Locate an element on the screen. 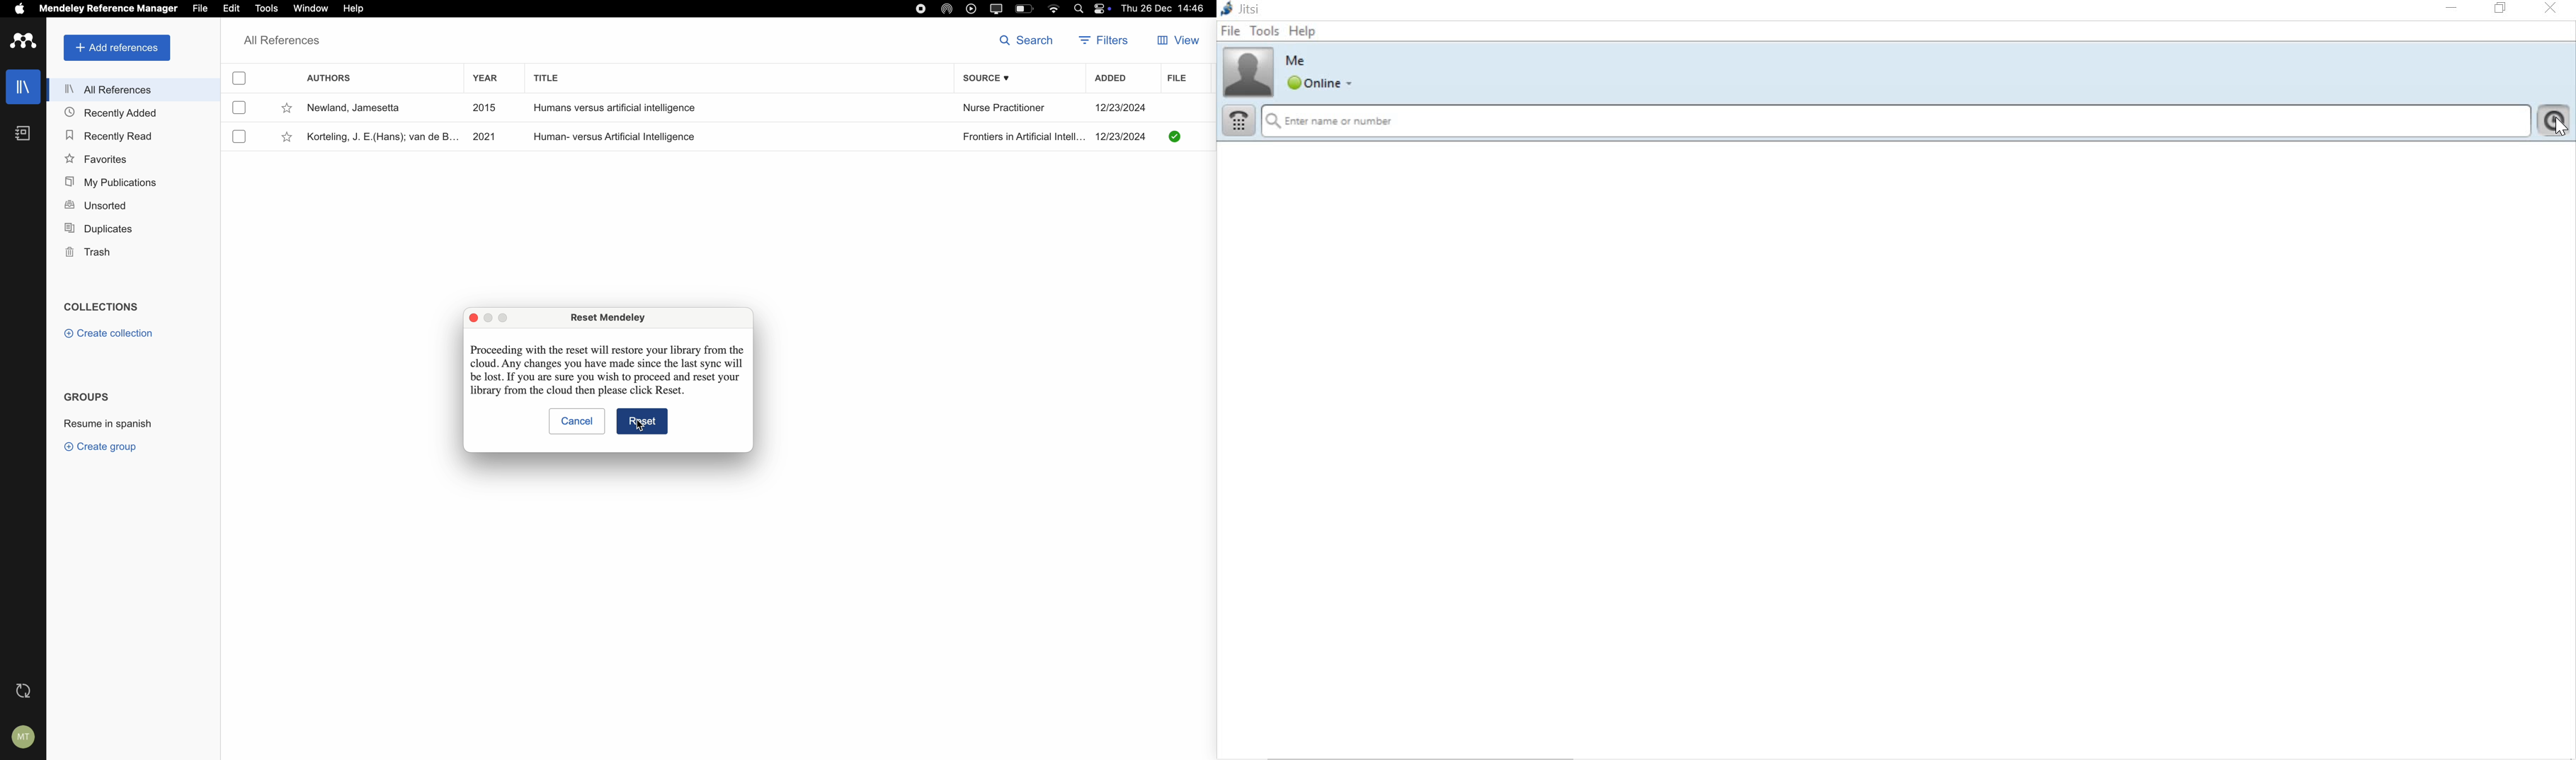  play is located at coordinates (971, 9).